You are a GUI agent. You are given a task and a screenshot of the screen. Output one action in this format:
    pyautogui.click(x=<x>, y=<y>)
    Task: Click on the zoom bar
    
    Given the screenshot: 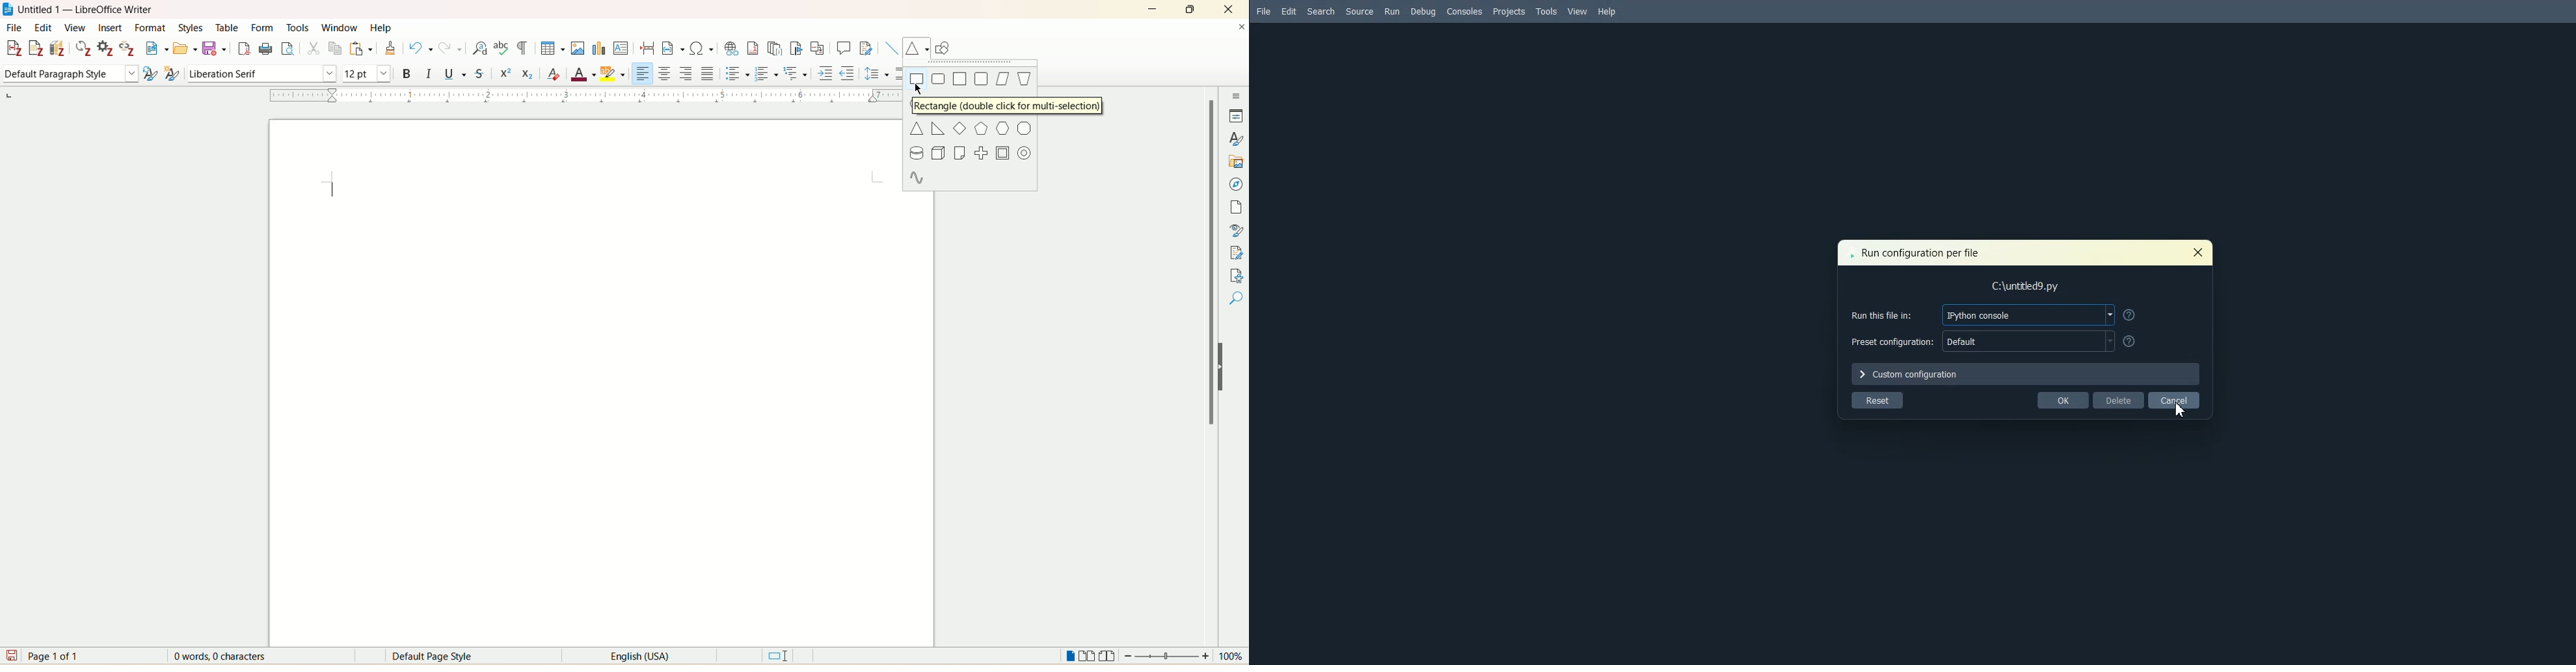 What is the action you would take?
    pyautogui.click(x=1167, y=655)
    